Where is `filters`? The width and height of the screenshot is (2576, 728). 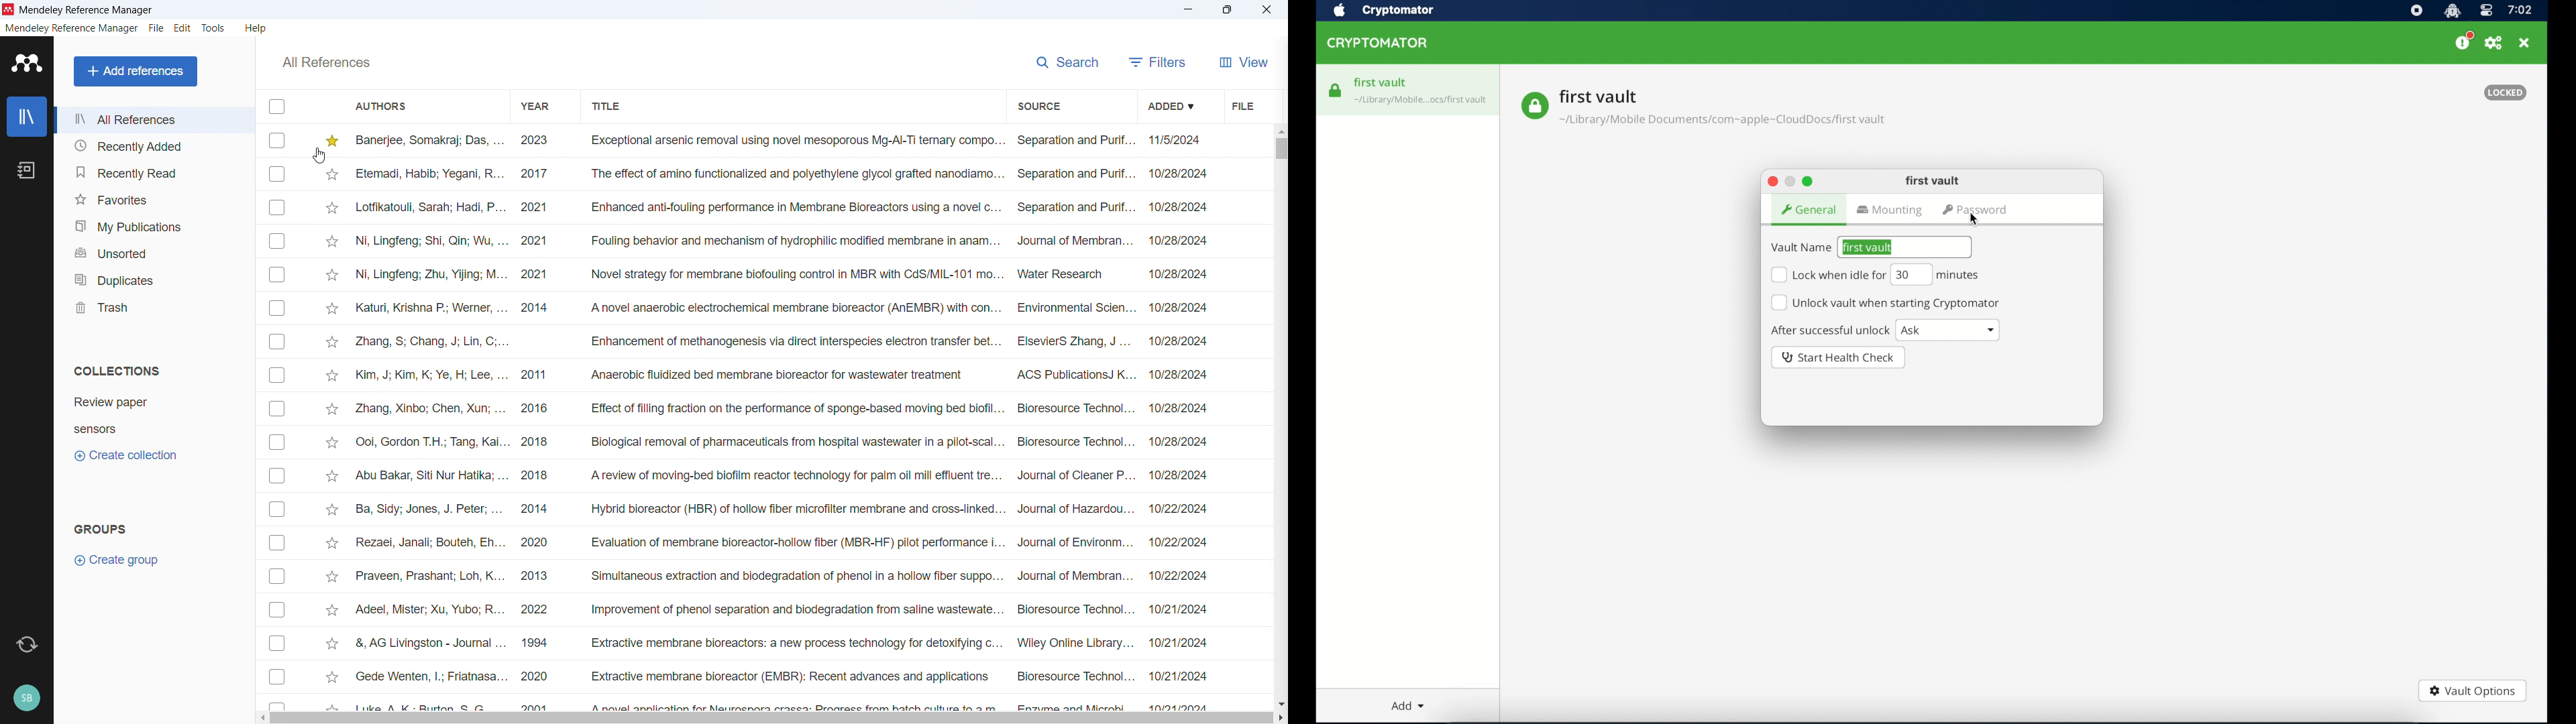
filters is located at coordinates (1159, 62).